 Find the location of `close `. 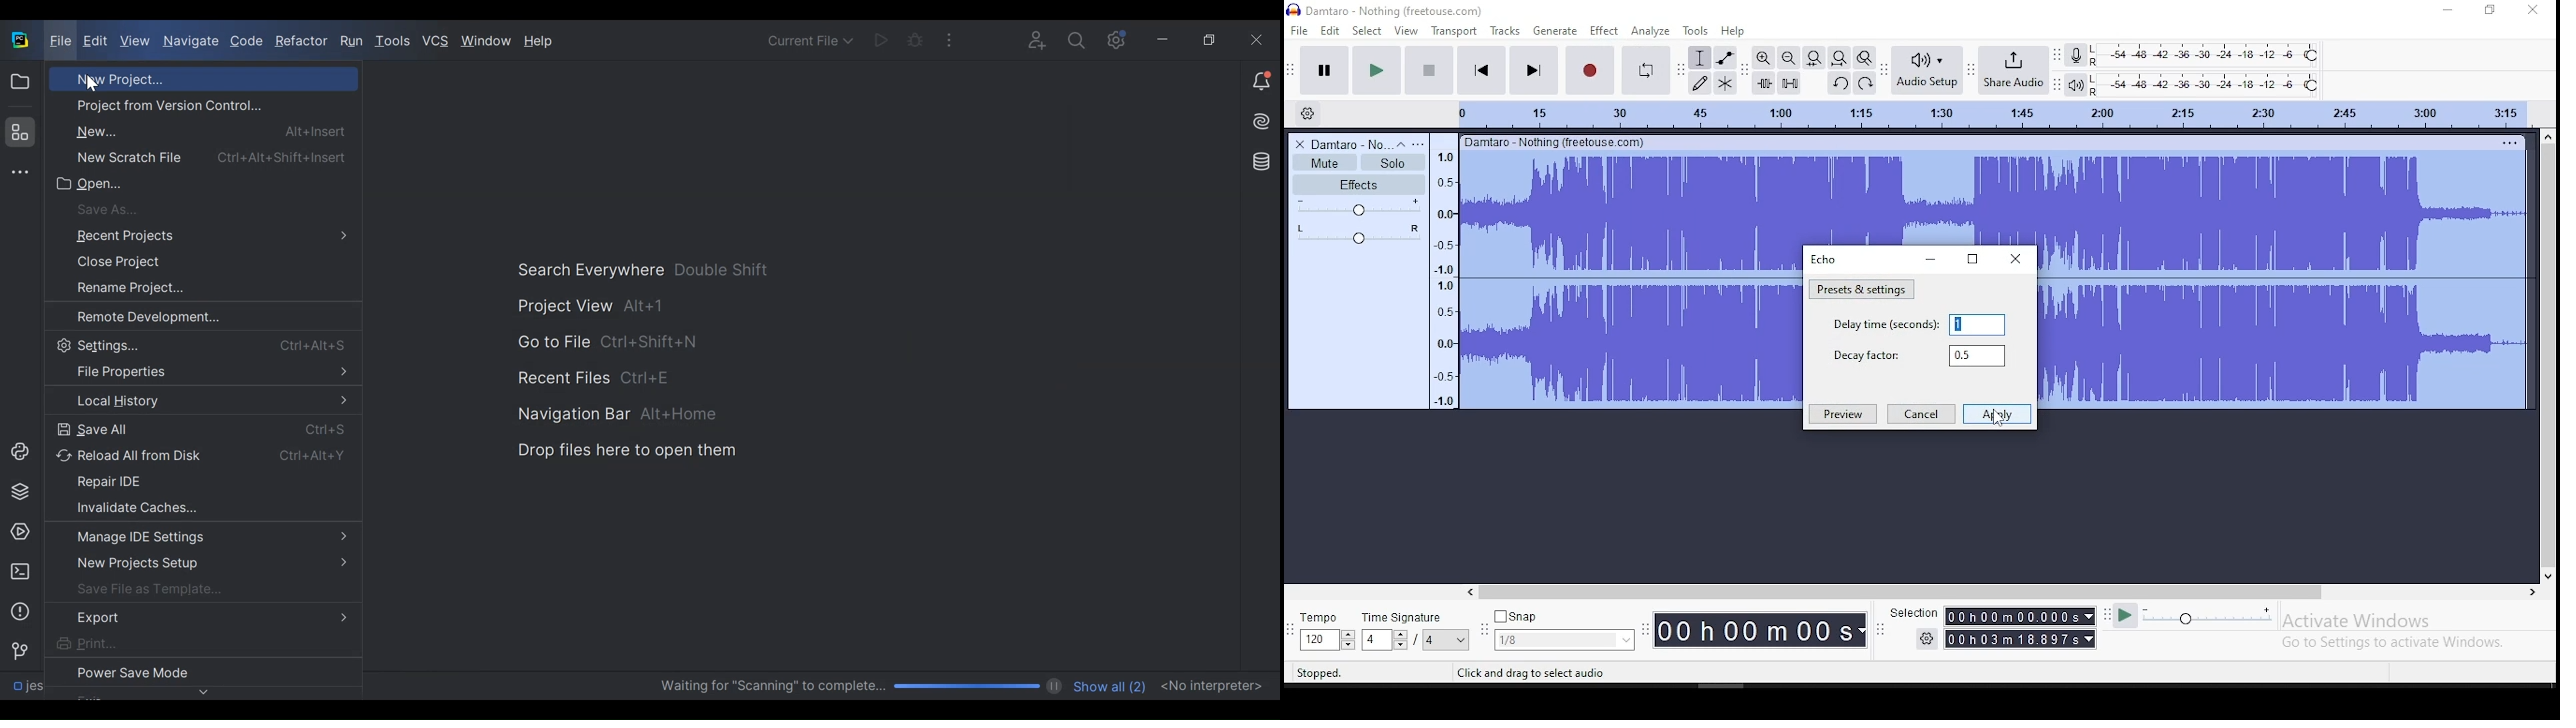

close  is located at coordinates (2530, 10).